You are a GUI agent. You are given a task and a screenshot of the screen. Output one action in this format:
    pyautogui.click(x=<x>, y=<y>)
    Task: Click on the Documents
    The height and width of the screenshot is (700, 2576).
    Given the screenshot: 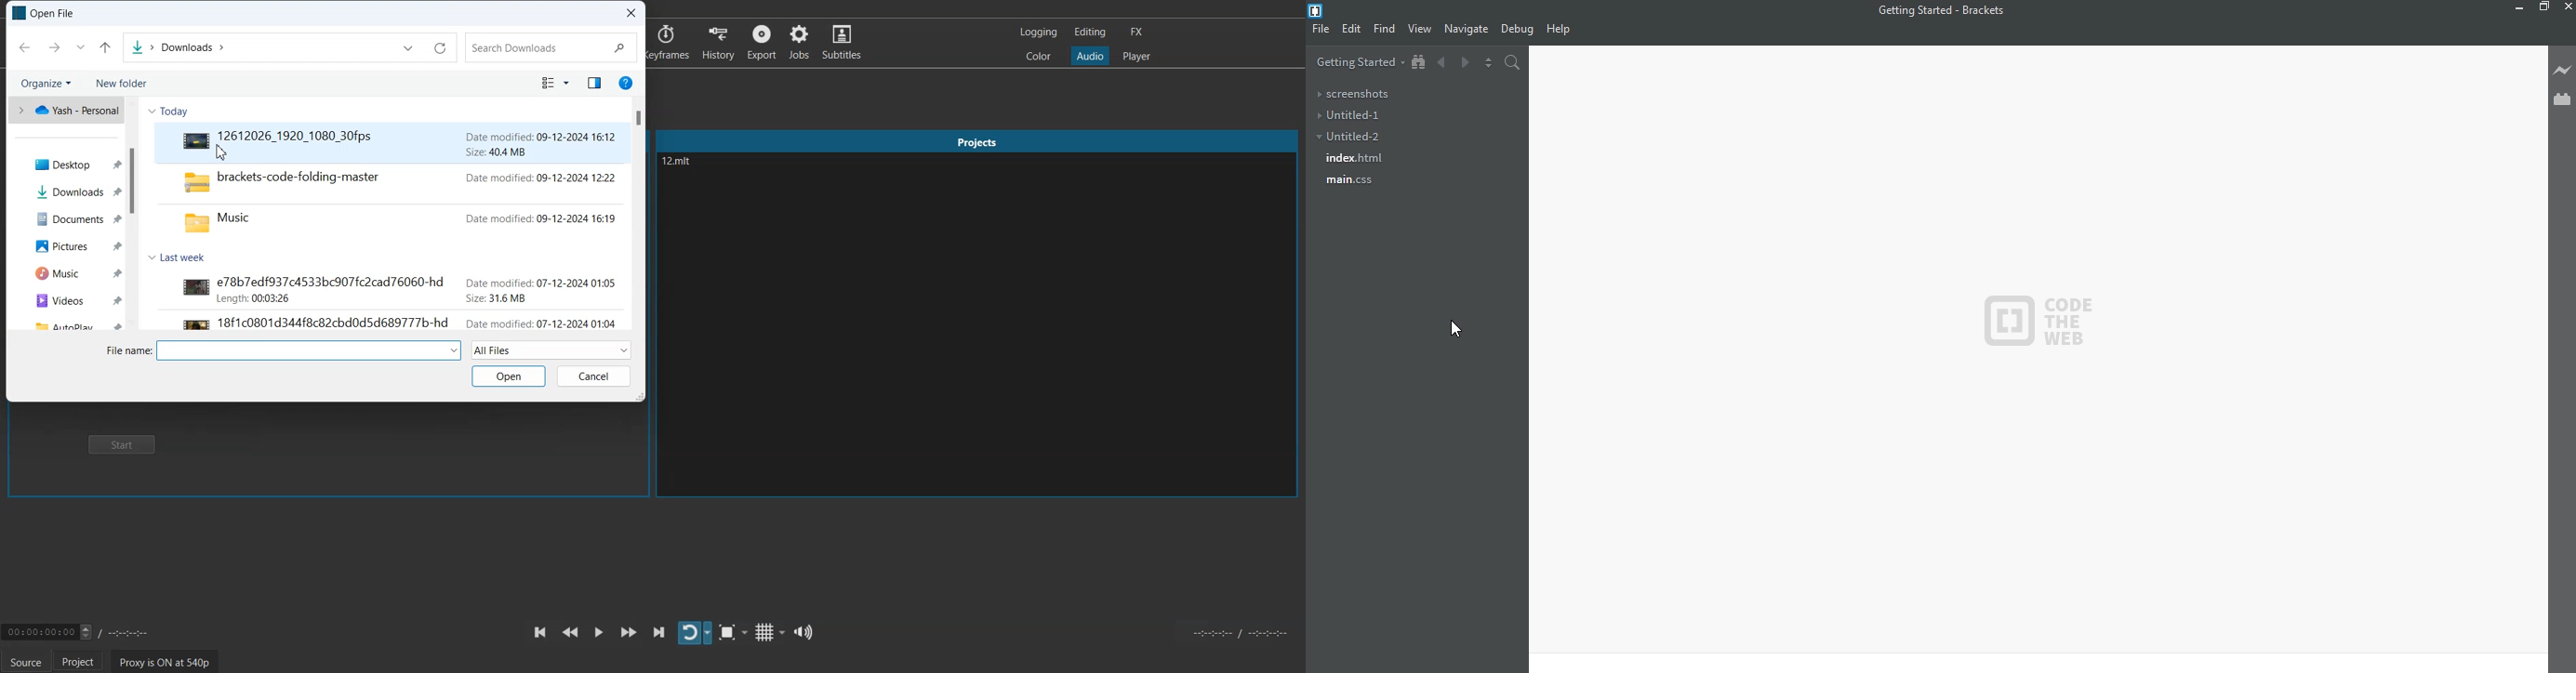 What is the action you would take?
    pyautogui.click(x=67, y=220)
    